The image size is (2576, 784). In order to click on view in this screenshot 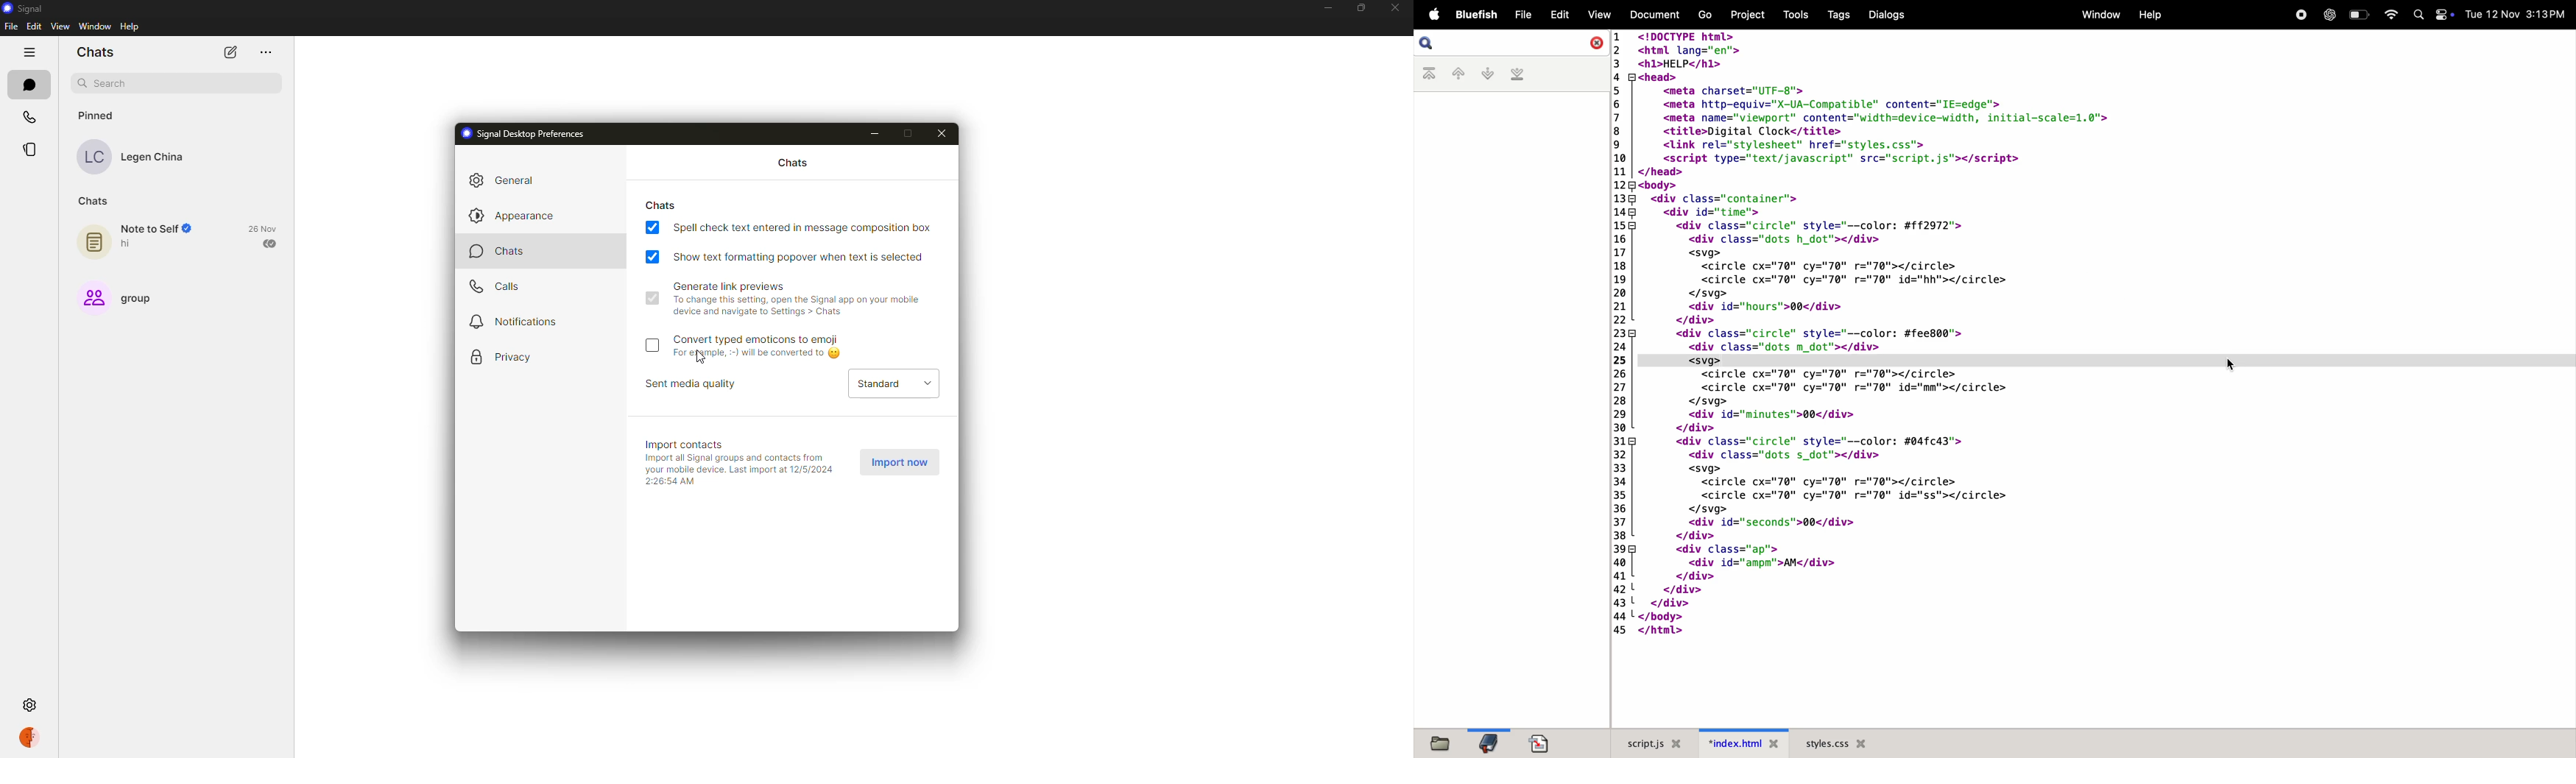, I will do `click(59, 26)`.